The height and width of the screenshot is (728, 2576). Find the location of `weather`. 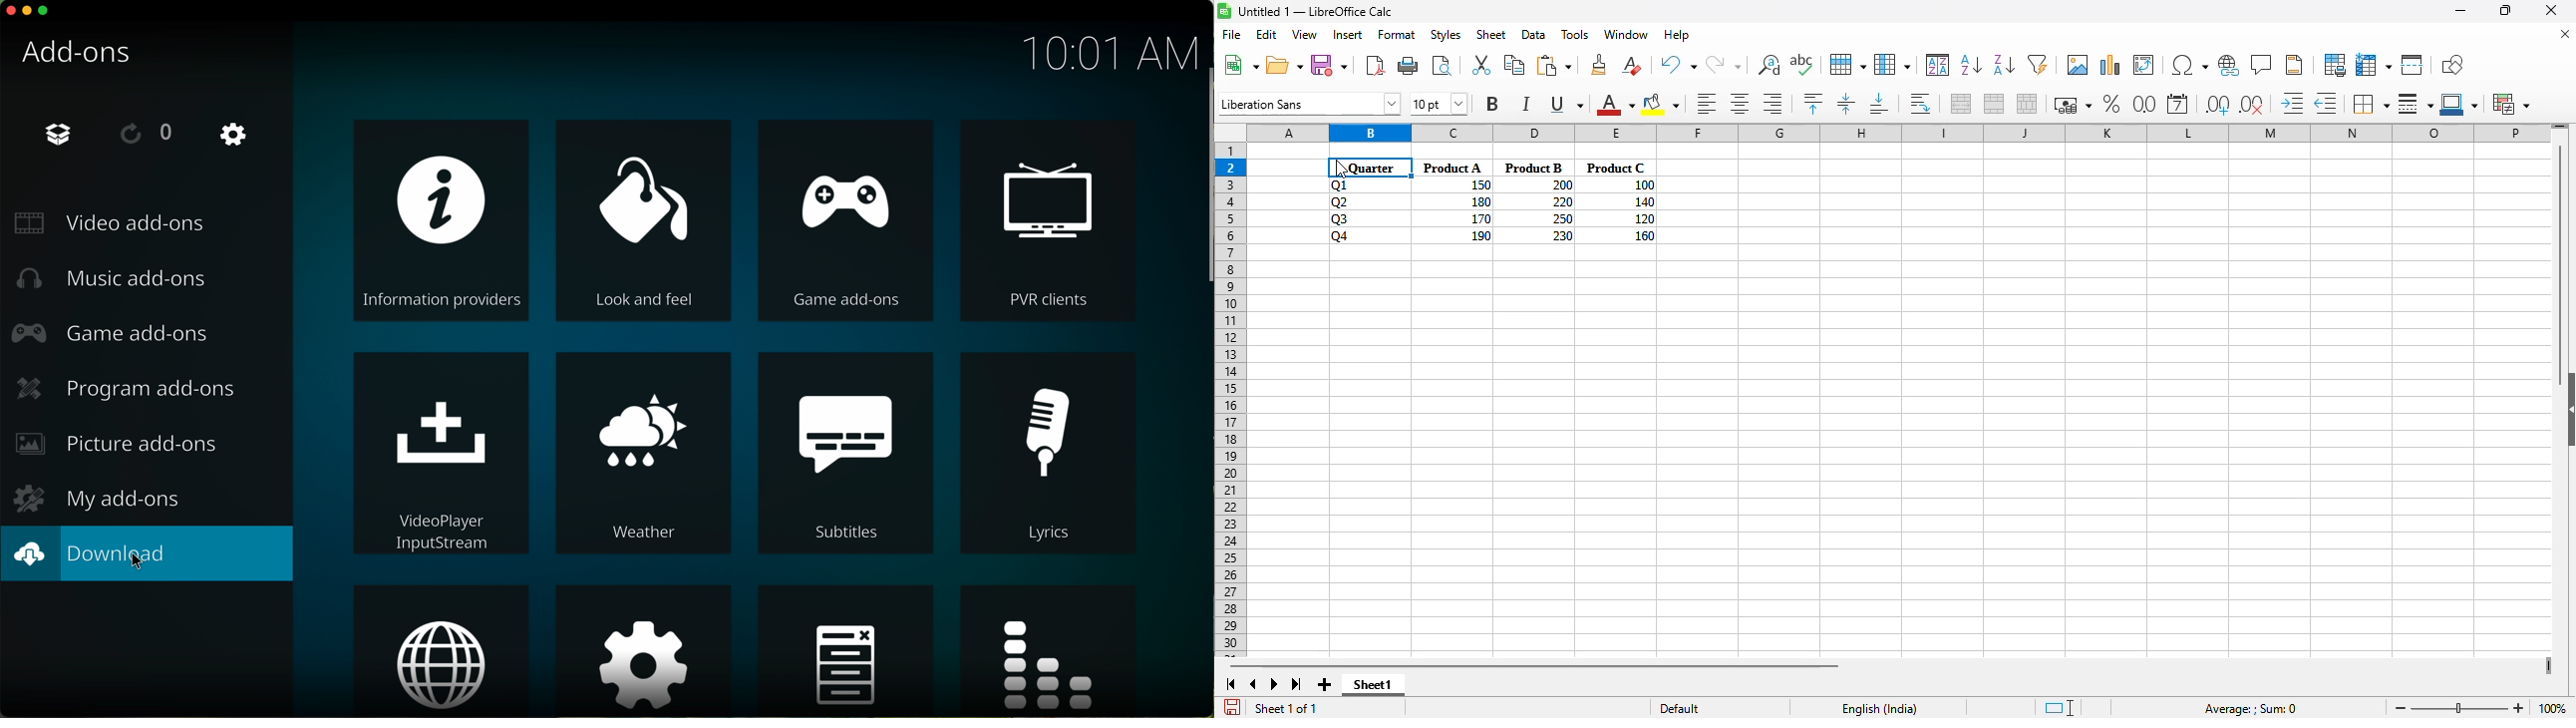

weather is located at coordinates (643, 453).